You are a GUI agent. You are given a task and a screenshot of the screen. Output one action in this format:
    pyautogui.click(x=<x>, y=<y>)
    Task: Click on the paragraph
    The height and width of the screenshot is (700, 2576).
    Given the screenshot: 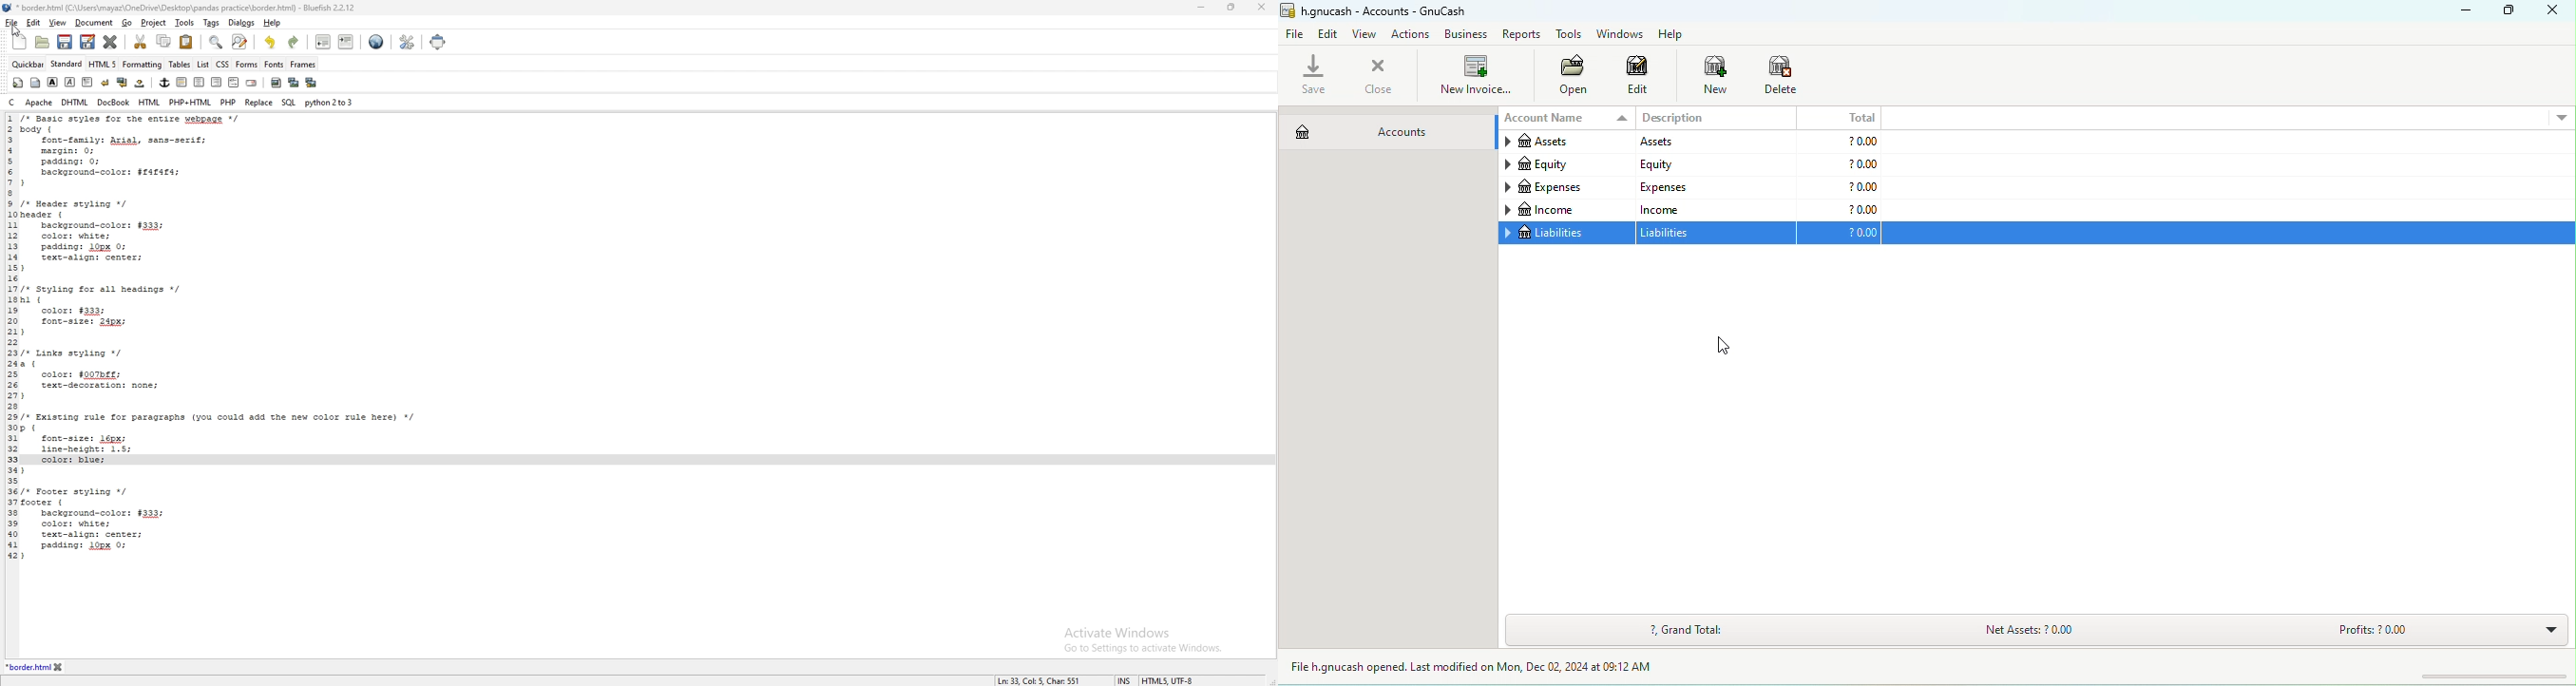 What is the action you would take?
    pyautogui.click(x=87, y=83)
    